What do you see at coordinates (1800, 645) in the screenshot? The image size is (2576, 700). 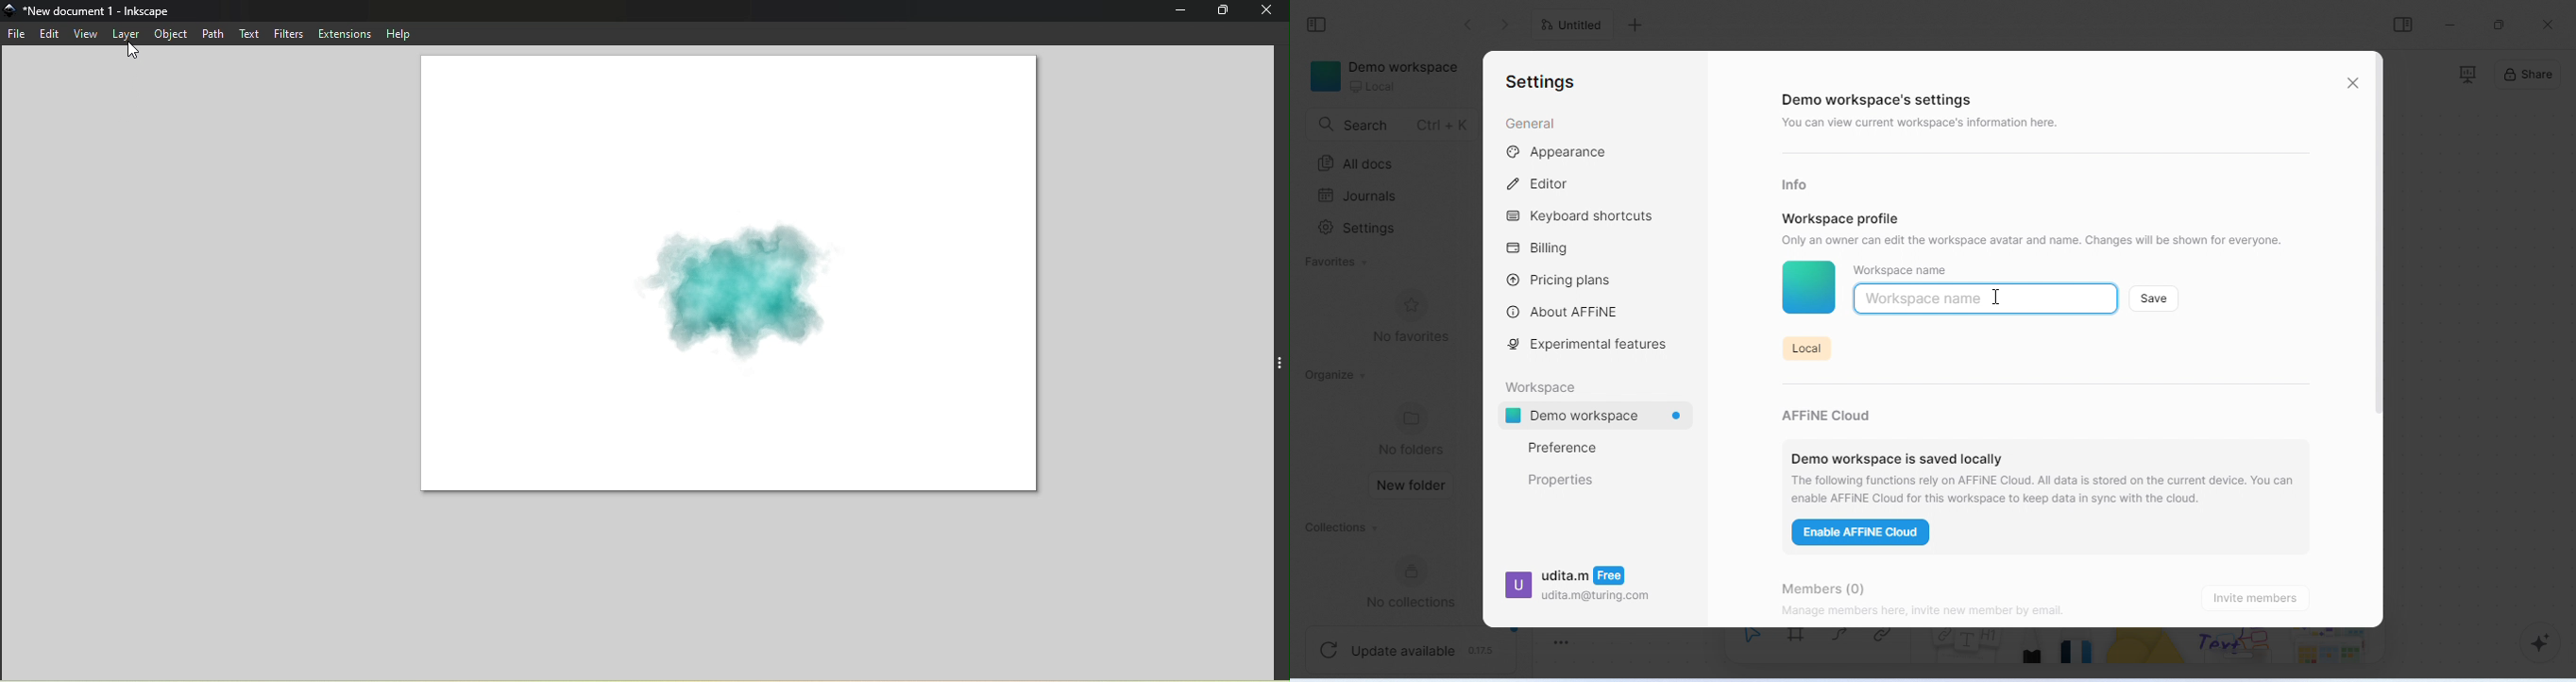 I see `frame` at bounding box center [1800, 645].